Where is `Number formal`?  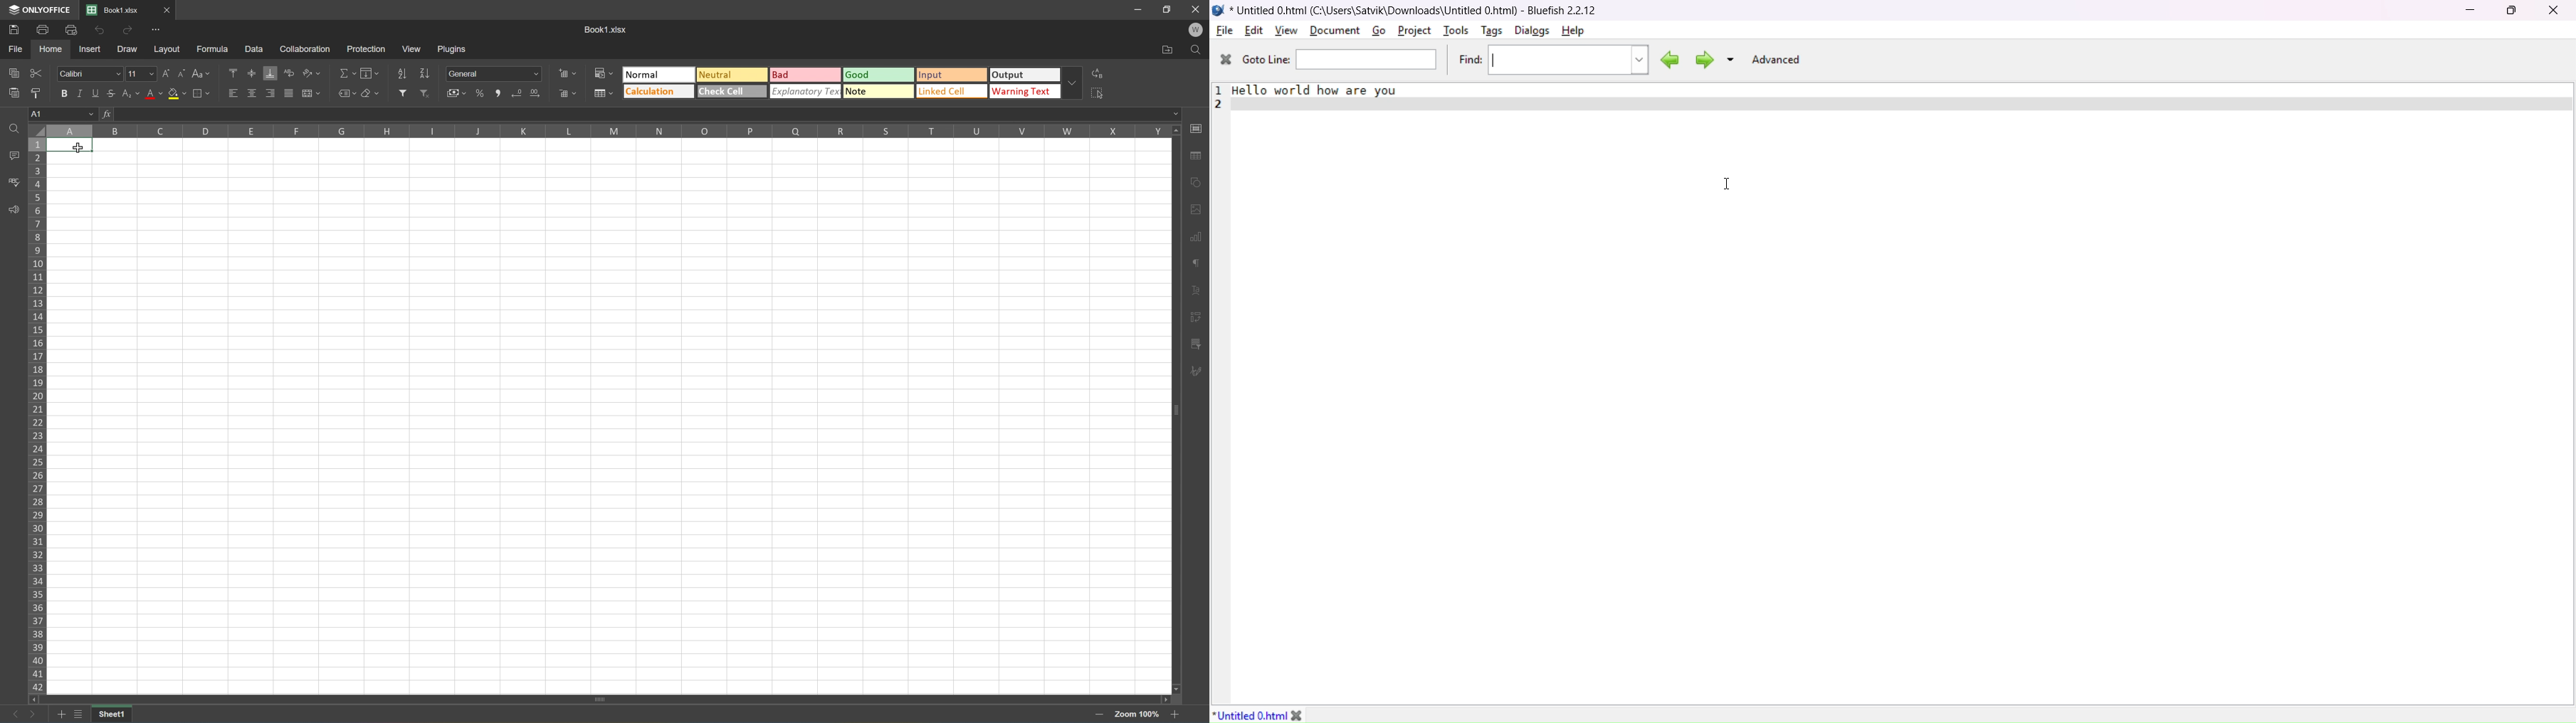 Number formal is located at coordinates (493, 73).